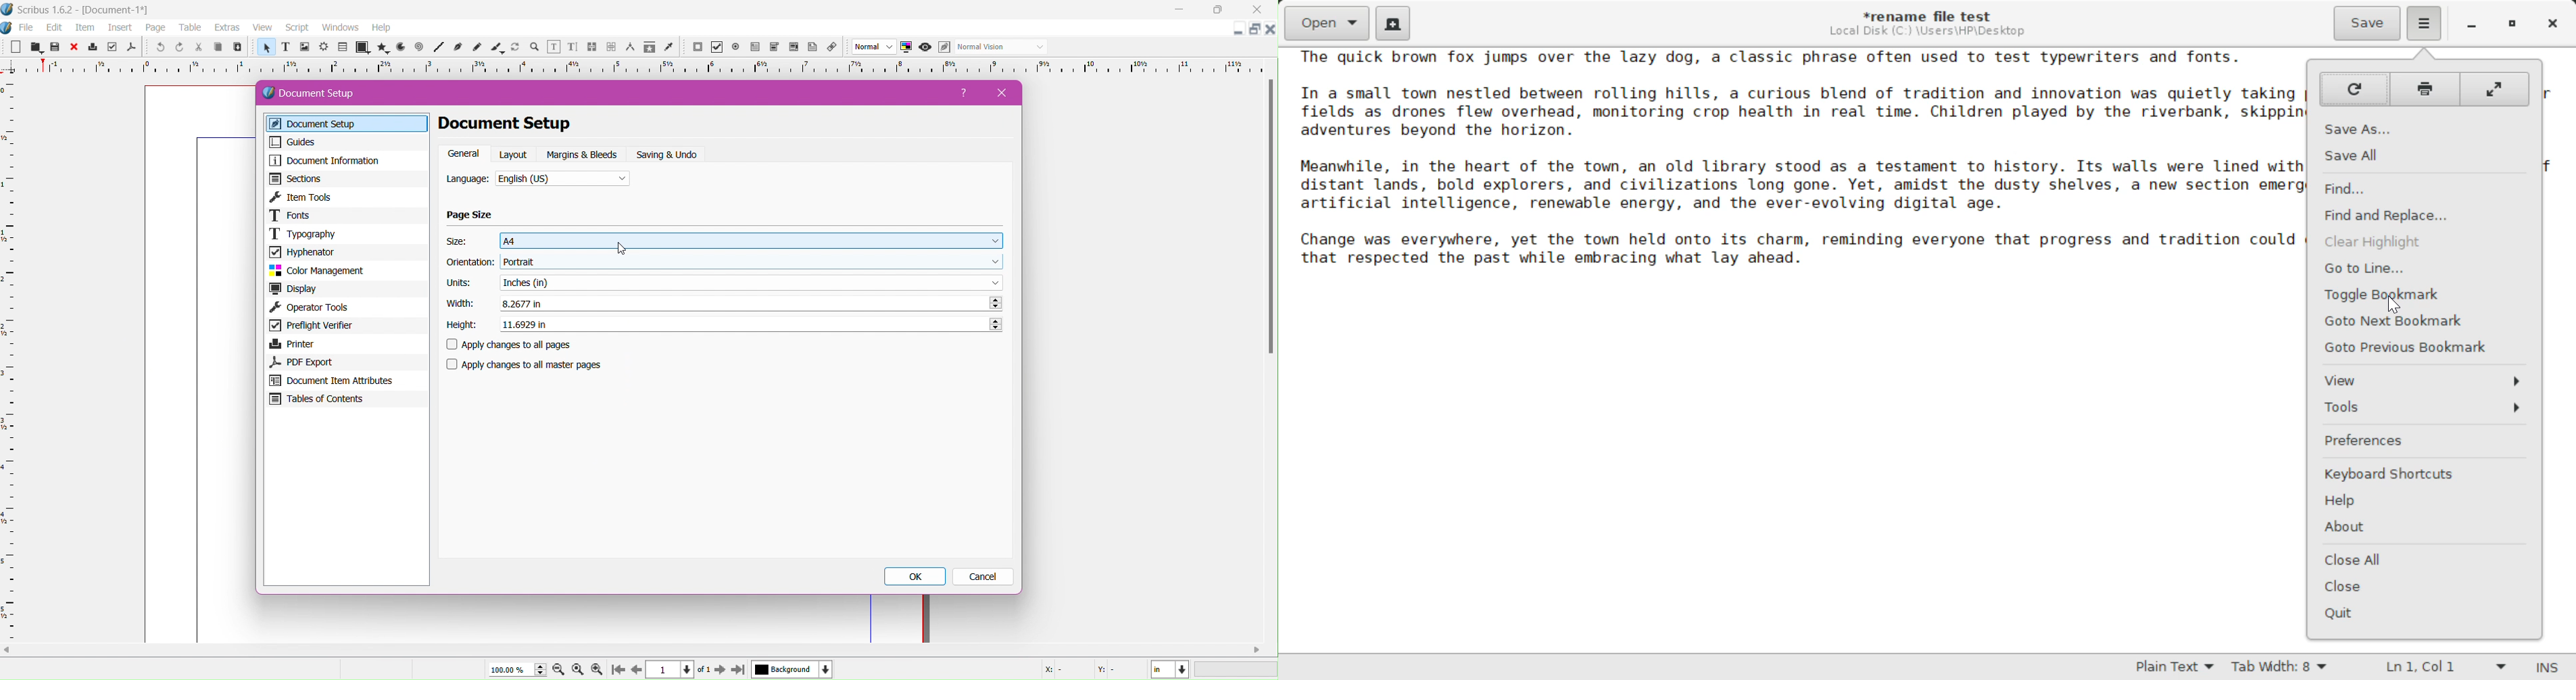 The width and height of the screenshot is (2576, 700). Describe the element at coordinates (346, 401) in the screenshot. I see `Tables of Contents` at that location.